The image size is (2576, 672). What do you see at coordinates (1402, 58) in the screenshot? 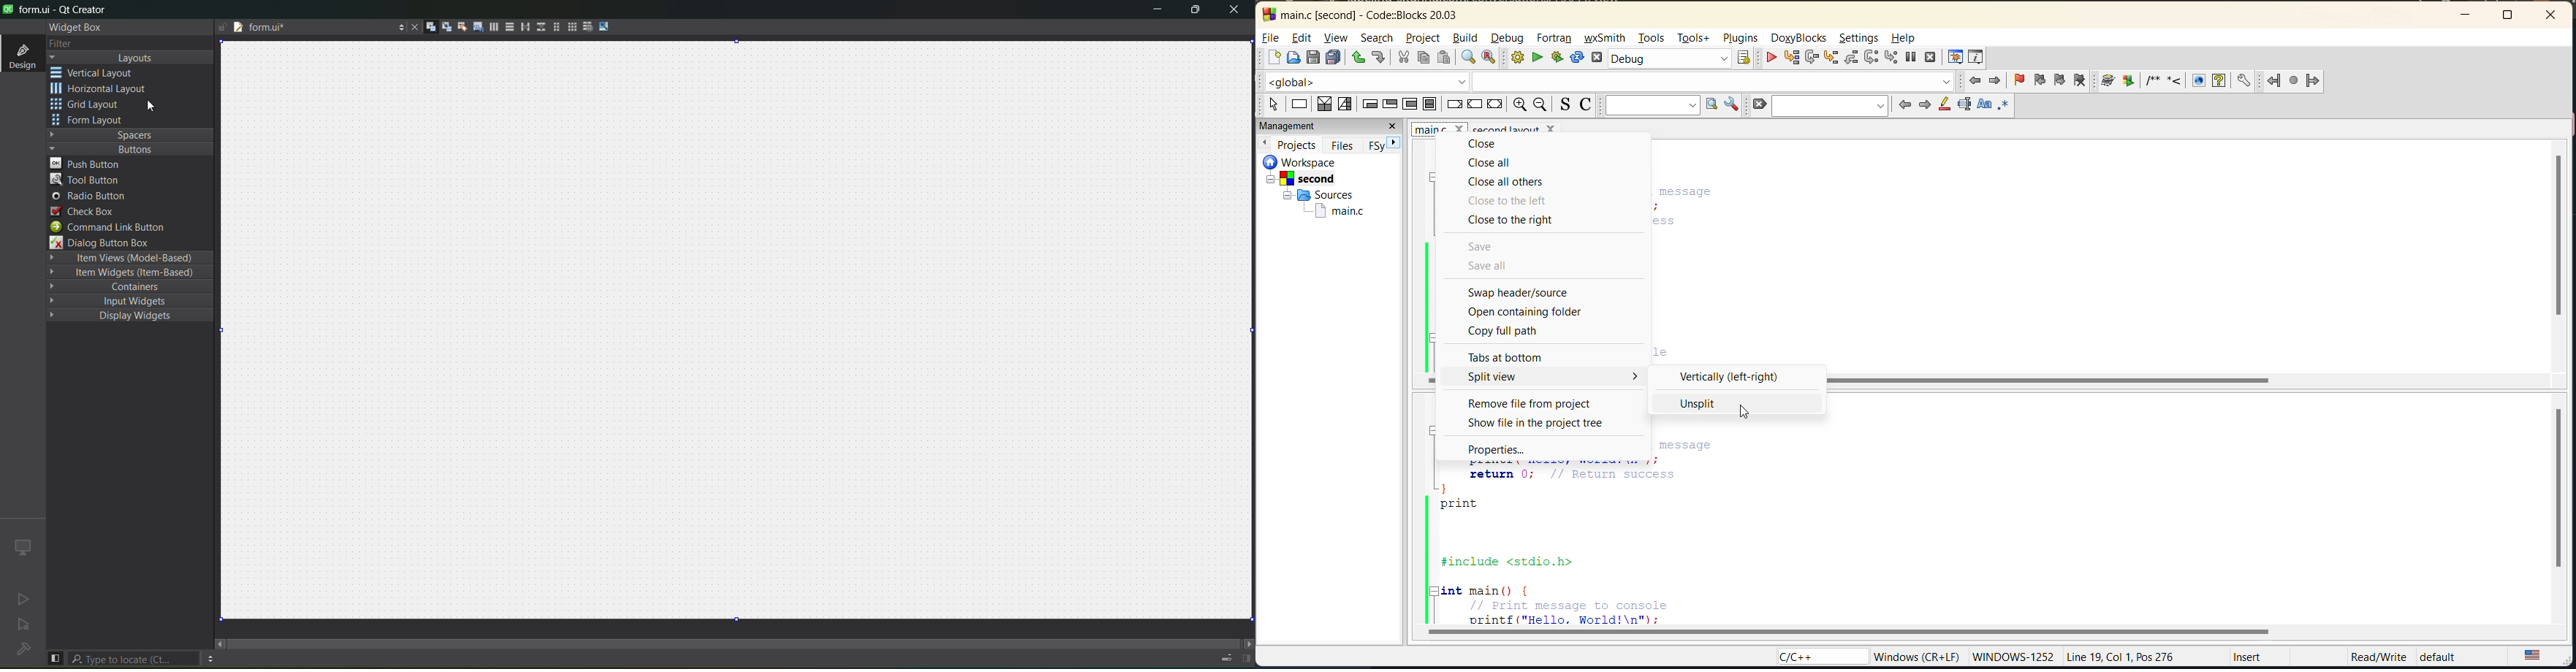
I see `cut` at bounding box center [1402, 58].